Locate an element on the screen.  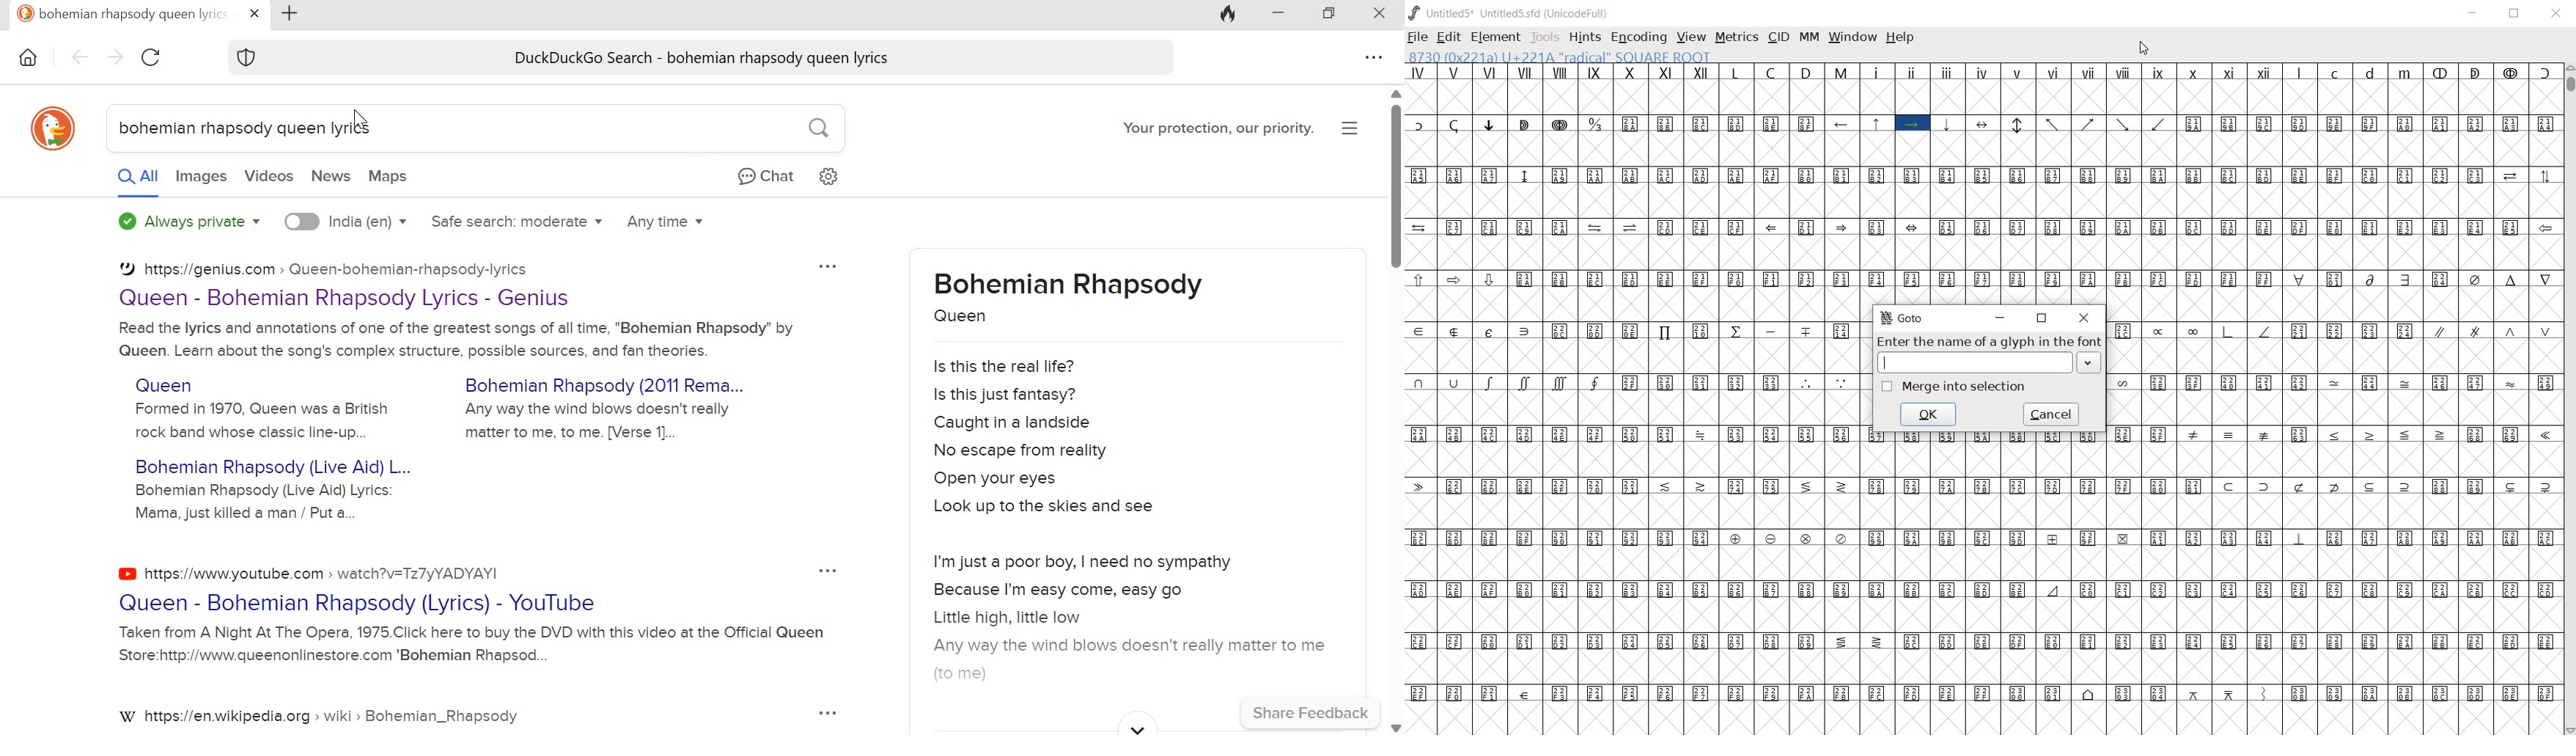
Application menu is located at coordinates (1353, 130).